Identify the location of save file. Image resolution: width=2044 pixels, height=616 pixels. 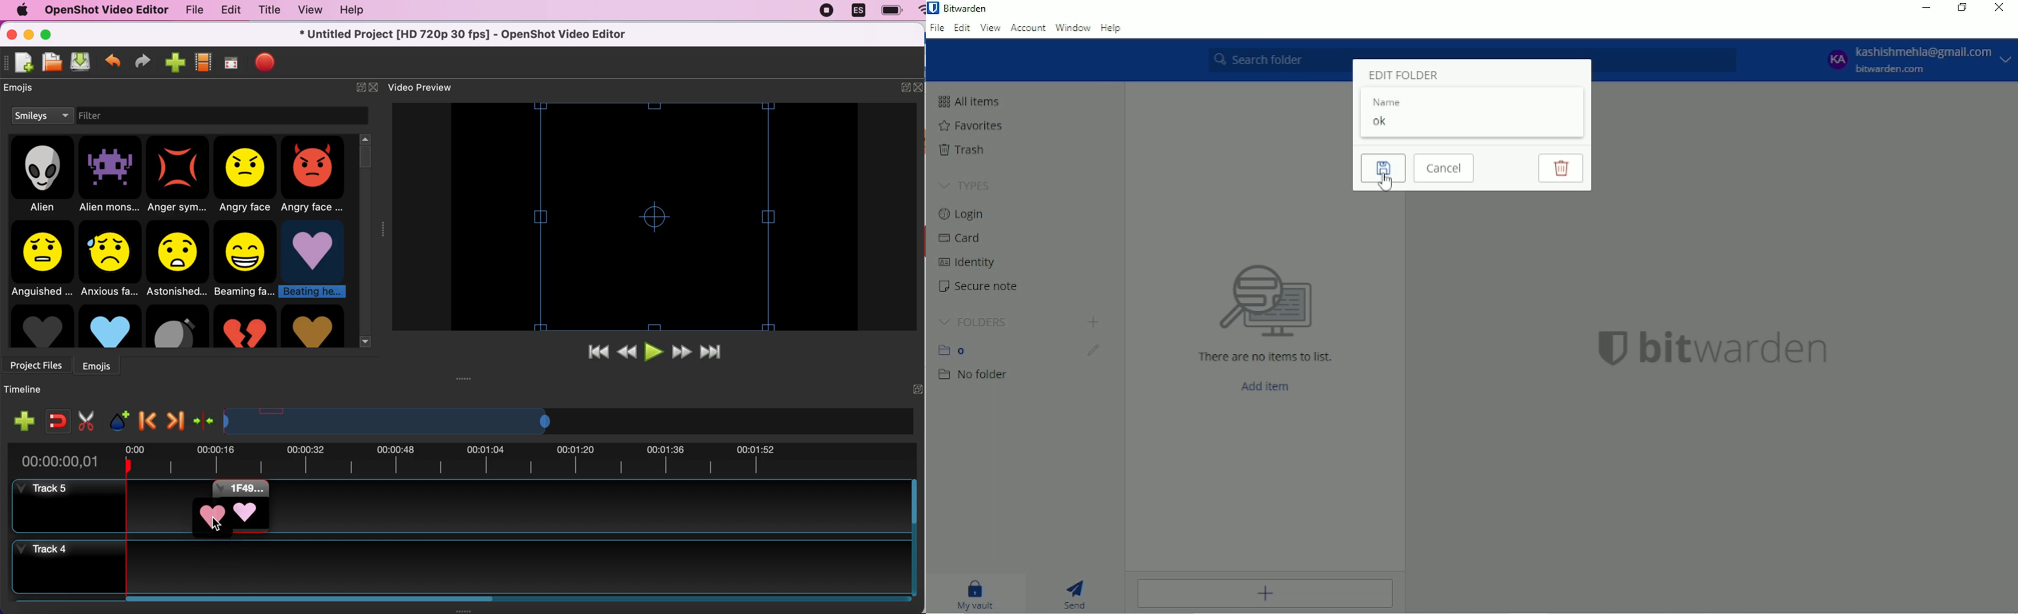
(81, 62).